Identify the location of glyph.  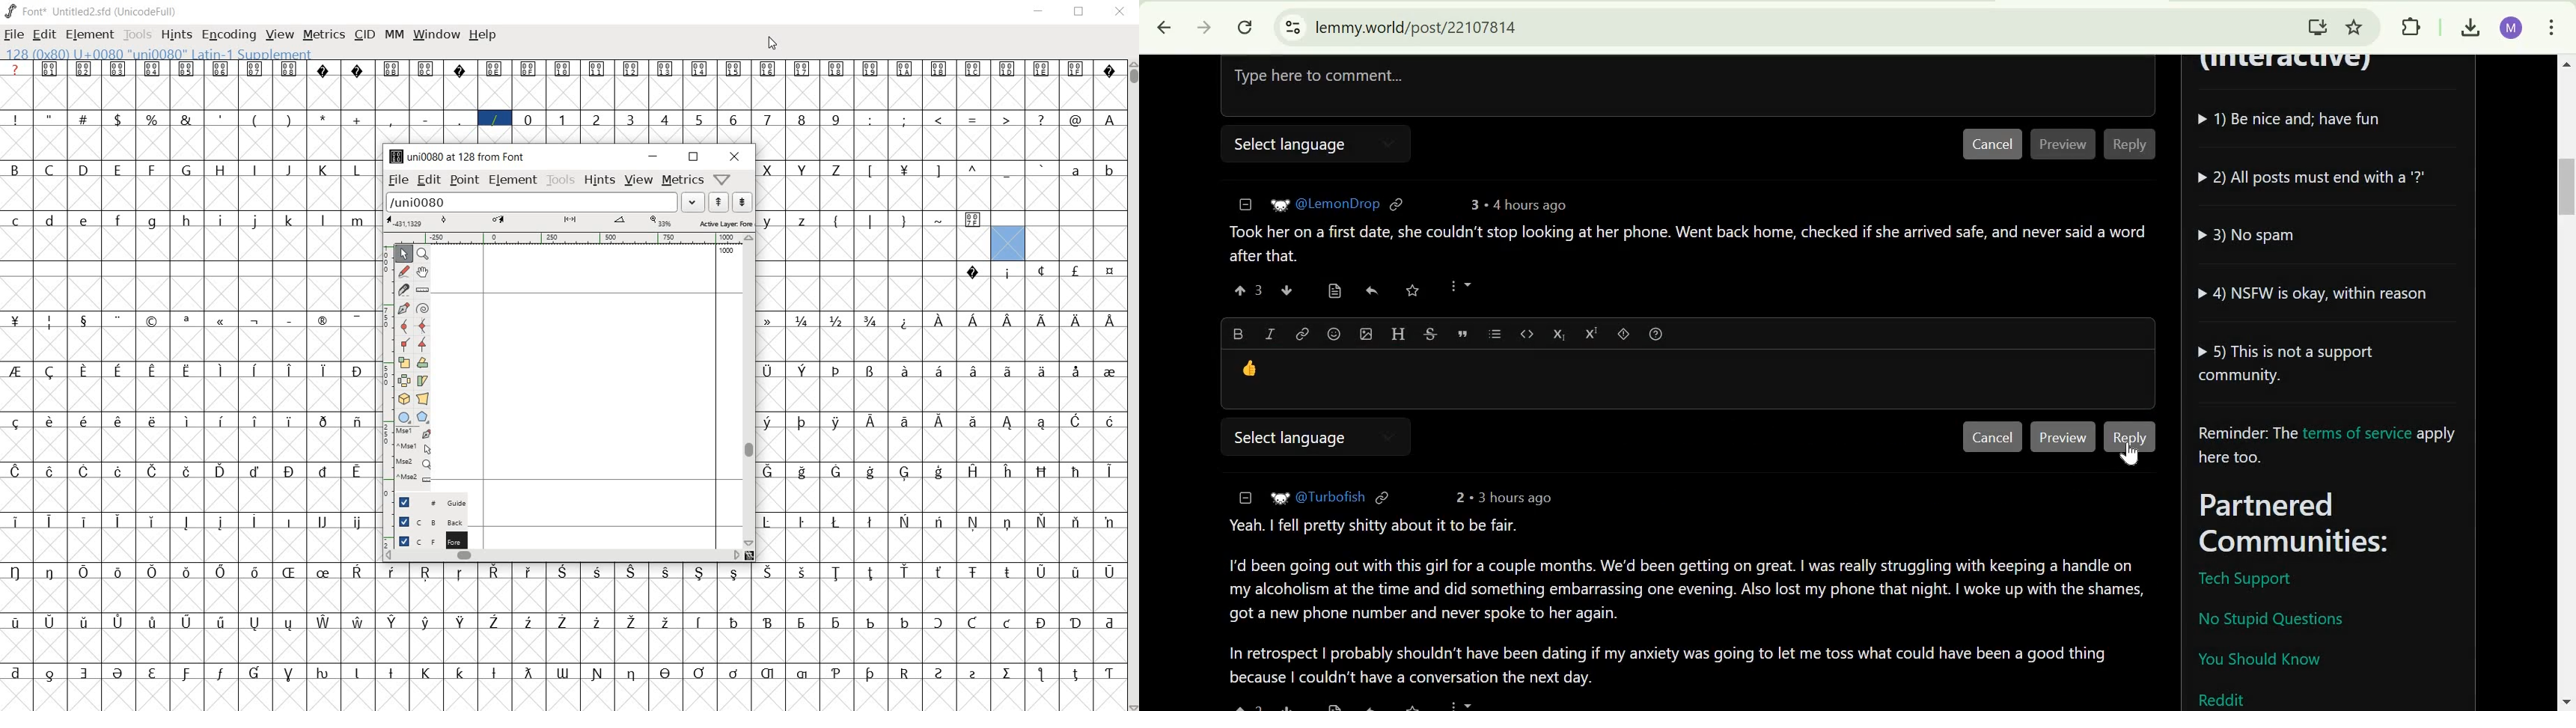
(904, 622).